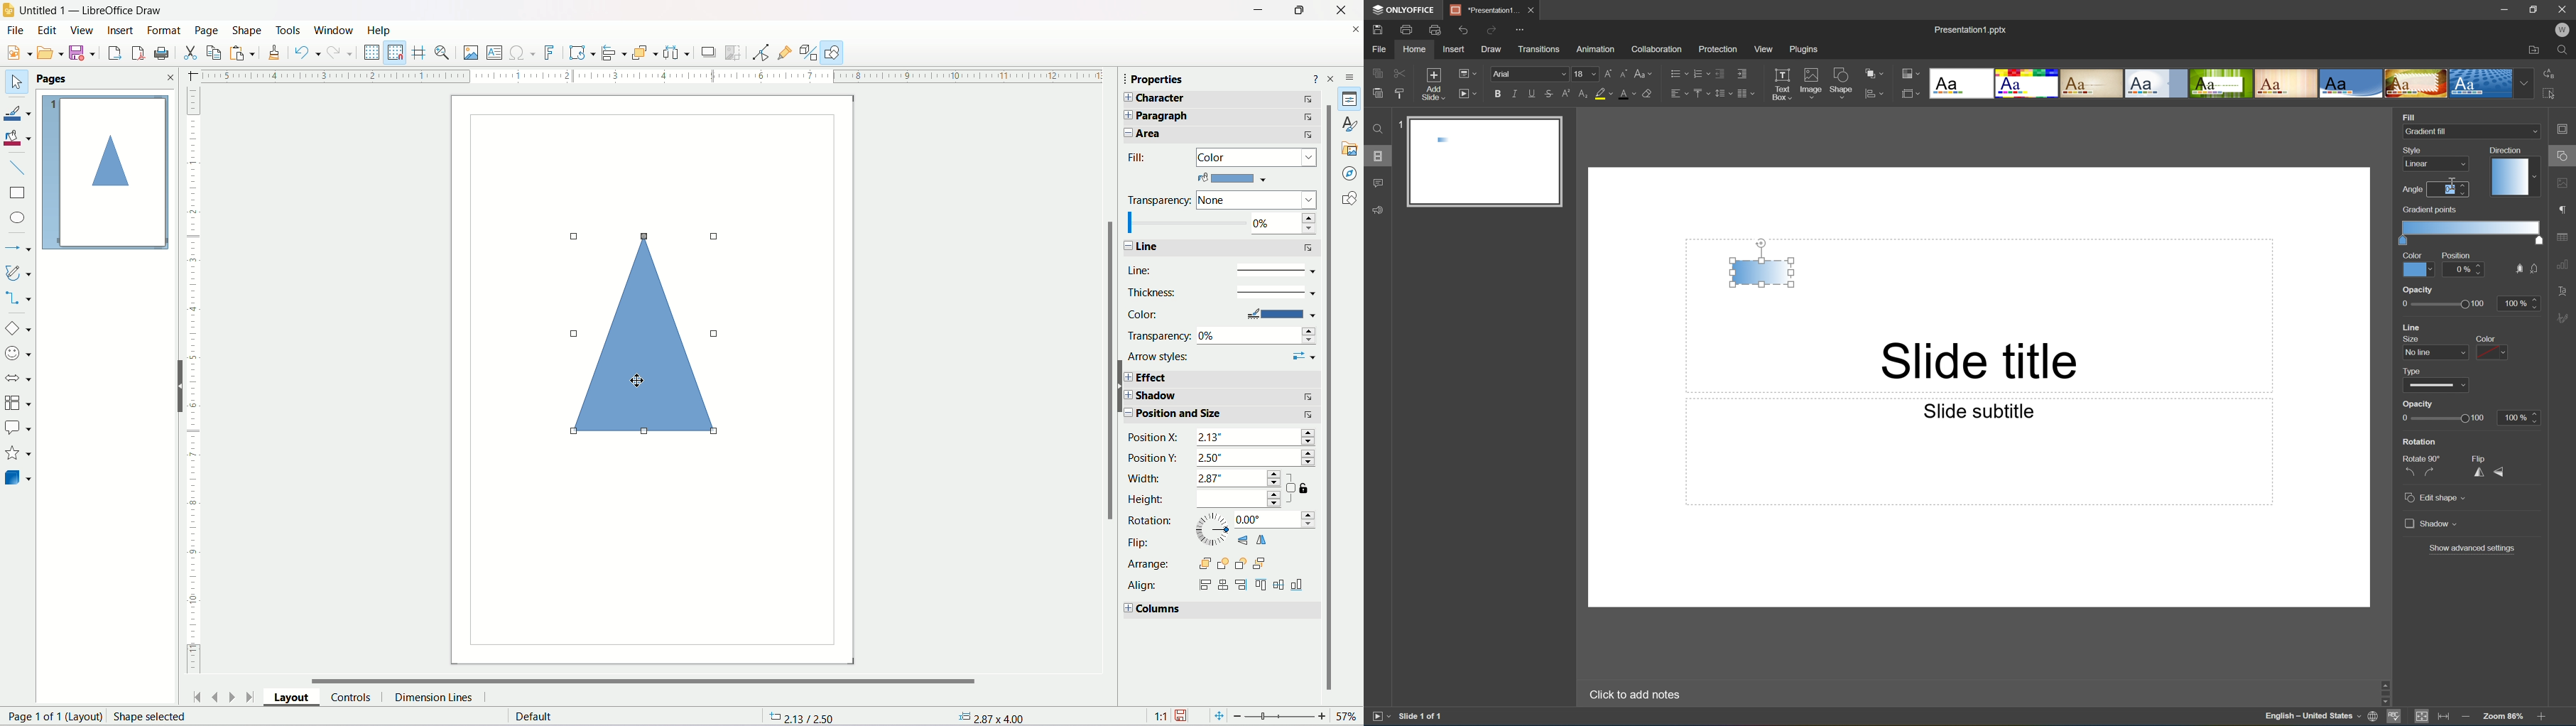  I want to click on Font, so click(1531, 74).